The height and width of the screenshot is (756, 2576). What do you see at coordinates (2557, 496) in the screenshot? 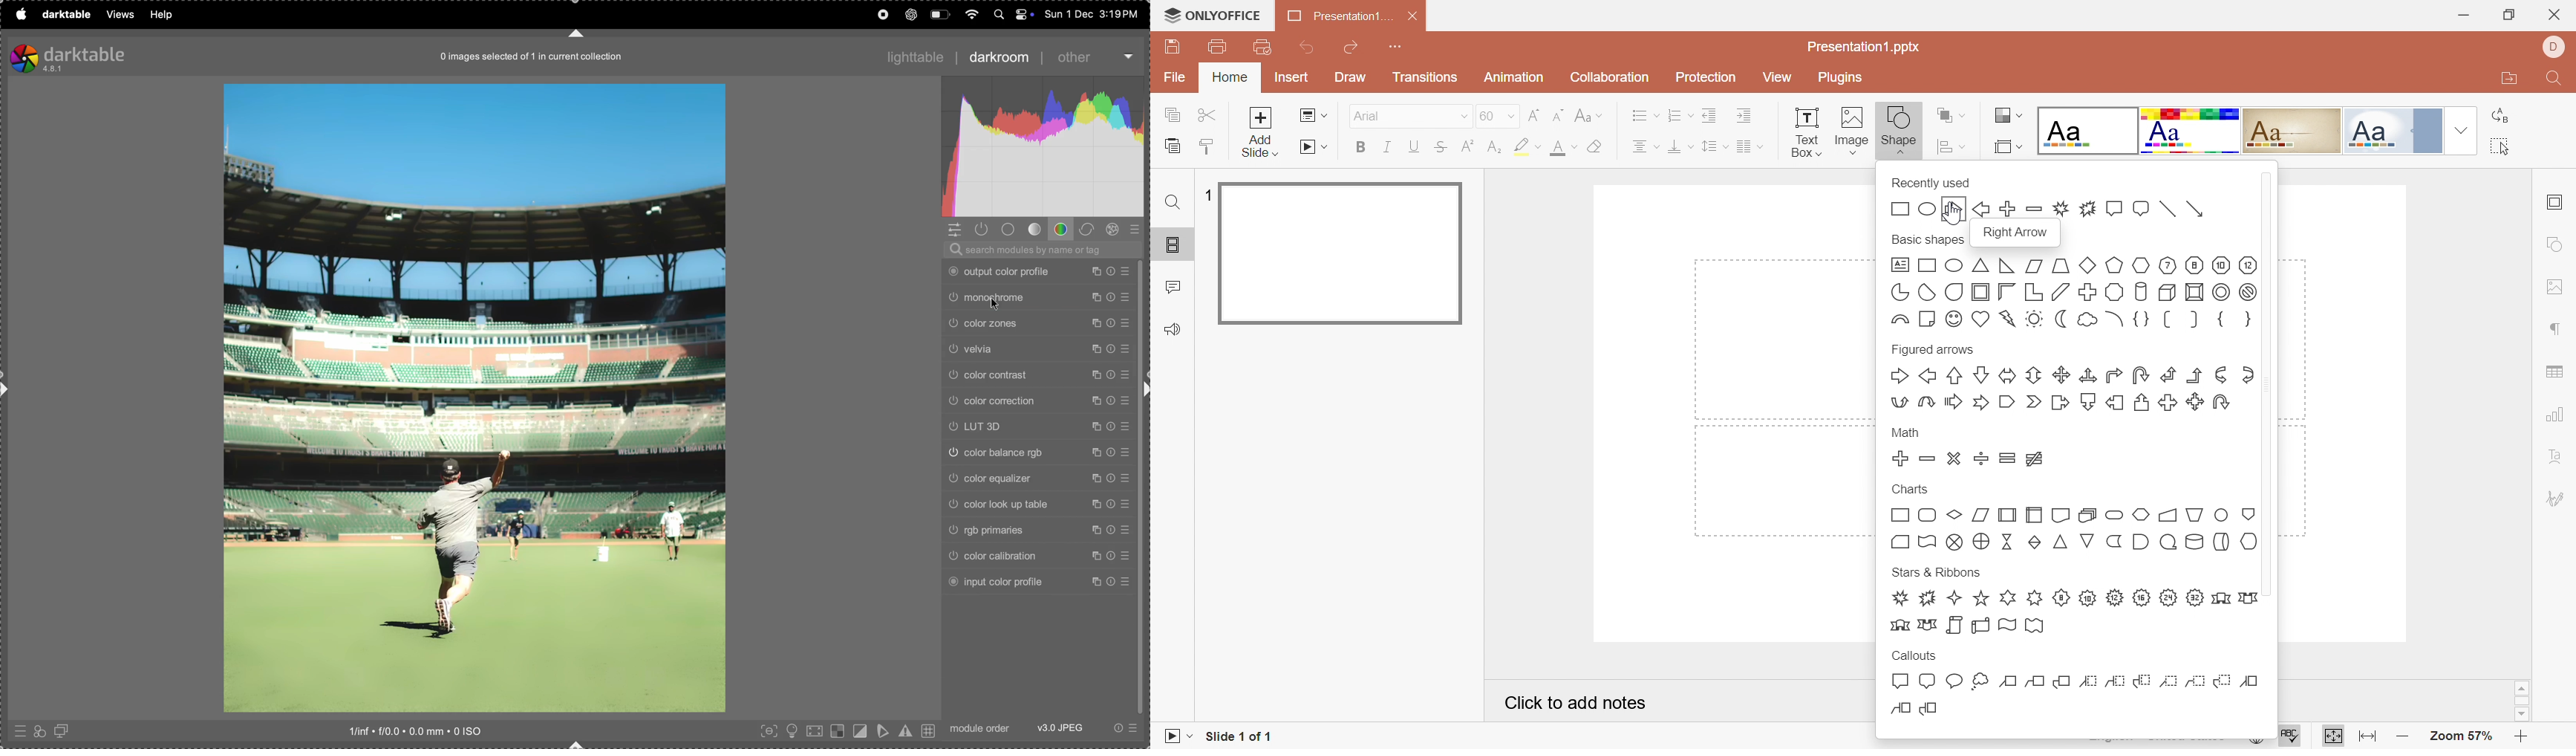
I see `Signature settings` at bounding box center [2557, 496].